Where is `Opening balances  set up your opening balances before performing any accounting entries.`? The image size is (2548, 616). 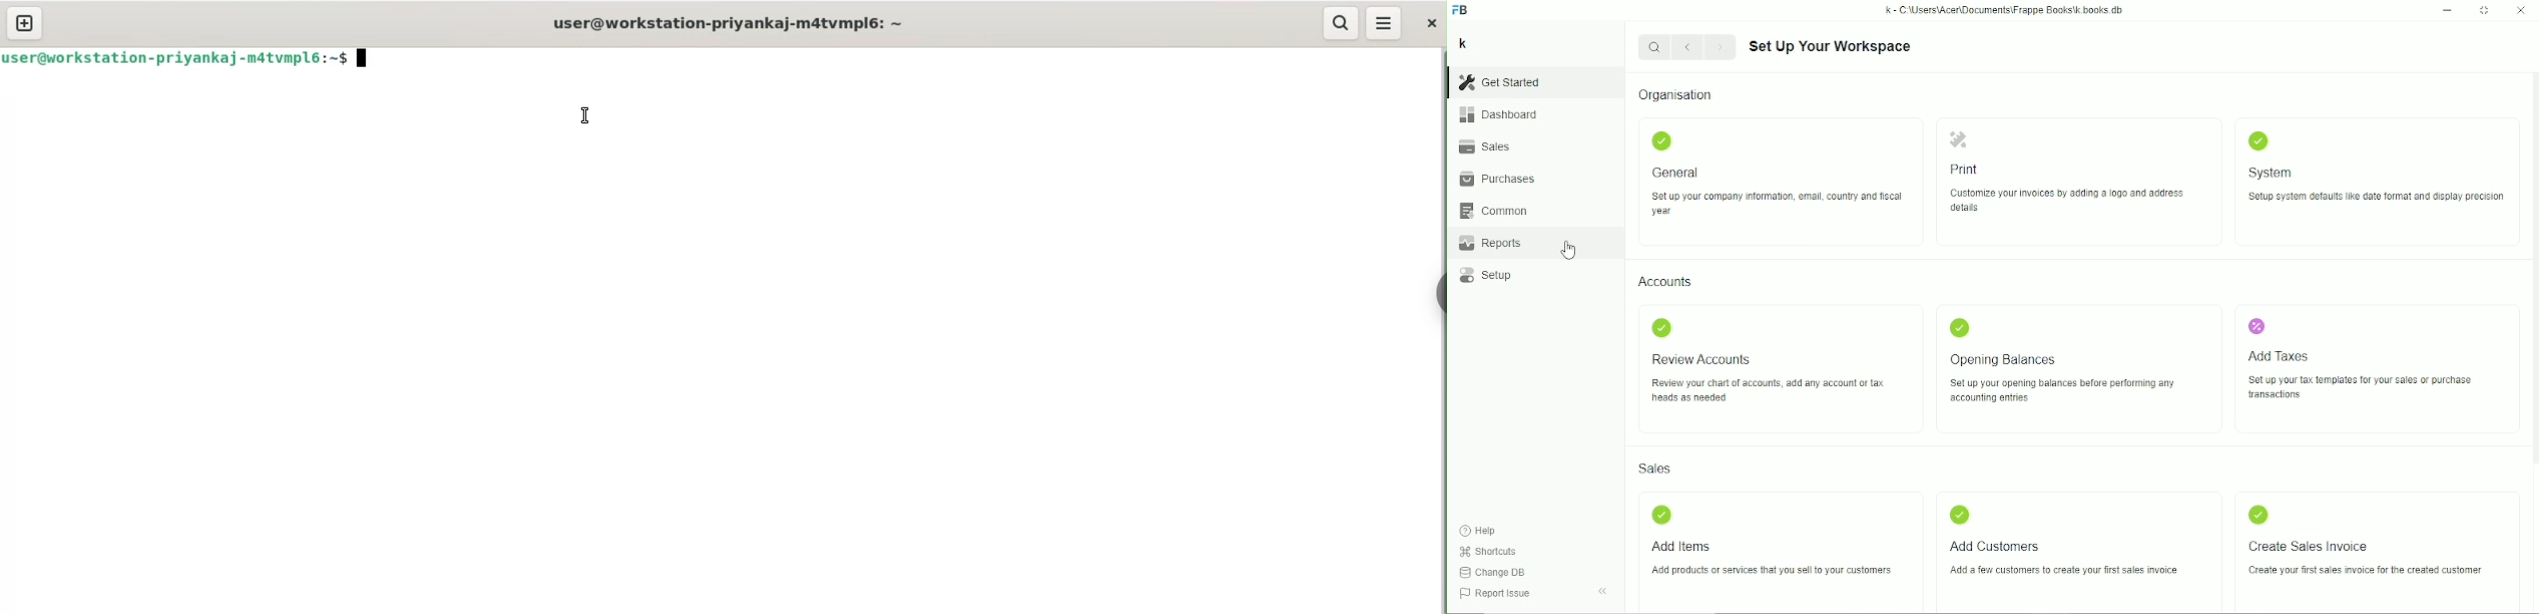
Opening balances  set up your opening balances before performing any accounting entries. is located at coordinates (2061, 361).